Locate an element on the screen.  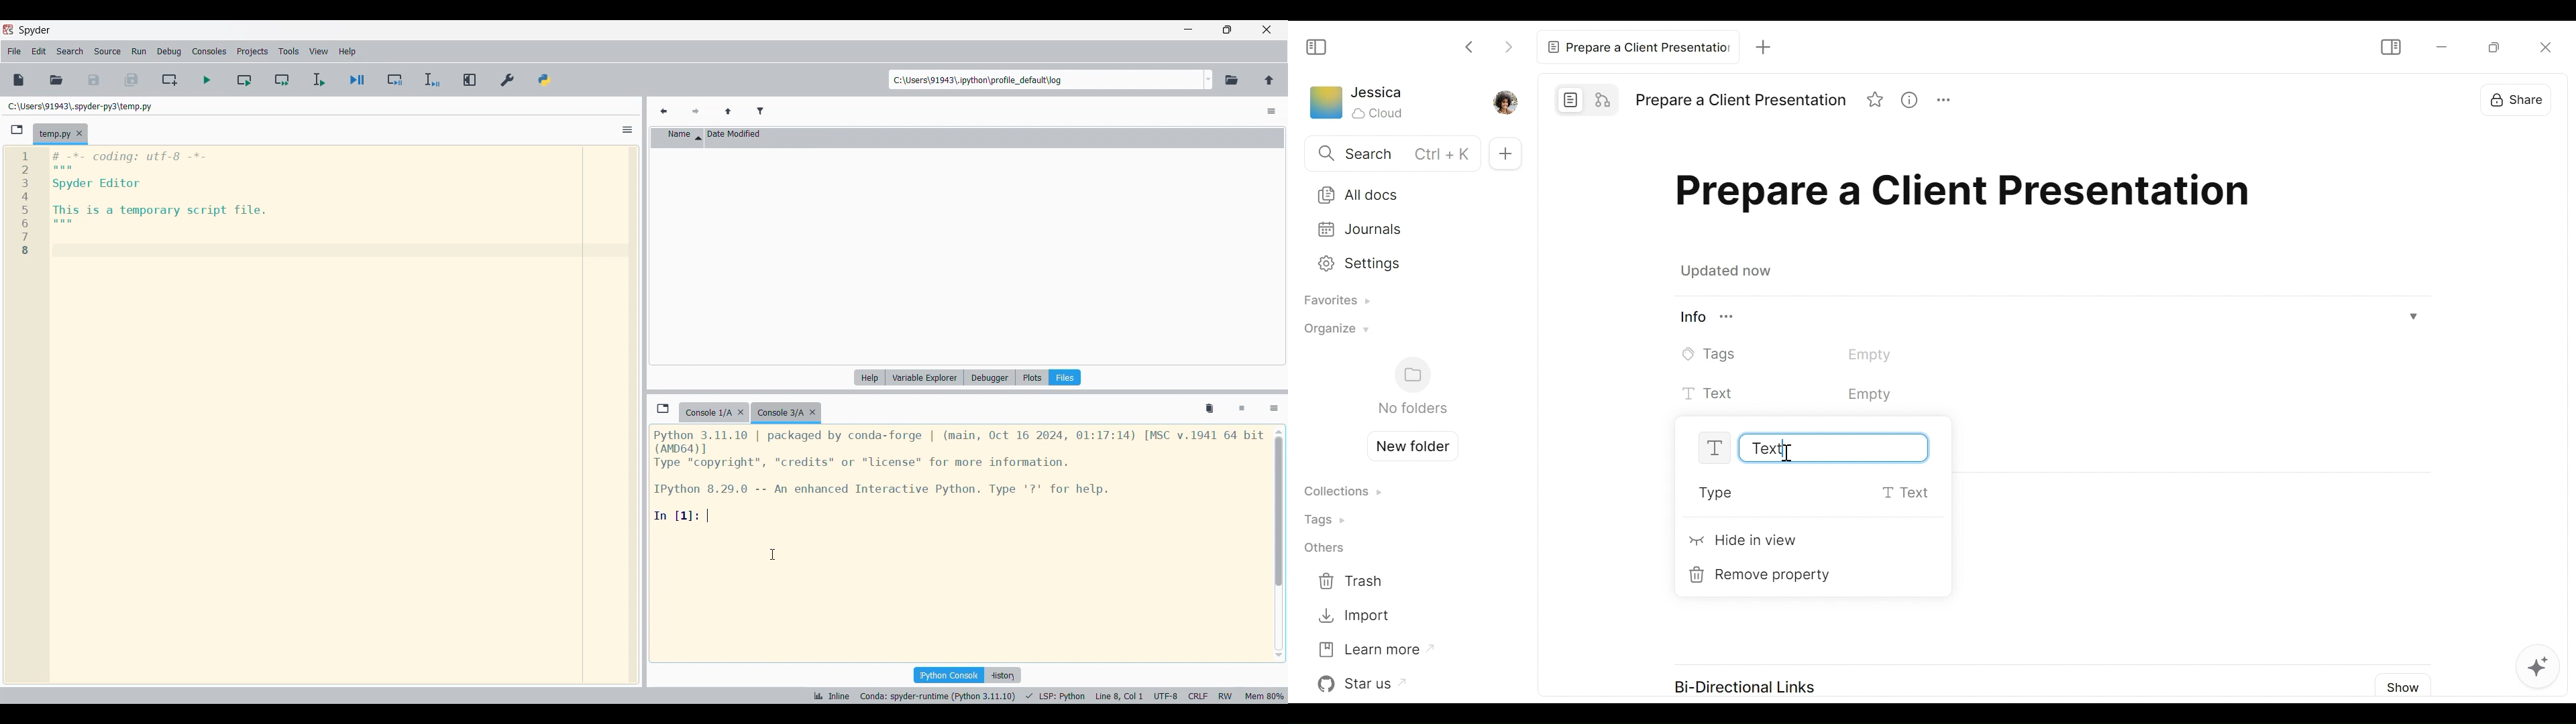
Trash is located at coordinates (1354, 582).